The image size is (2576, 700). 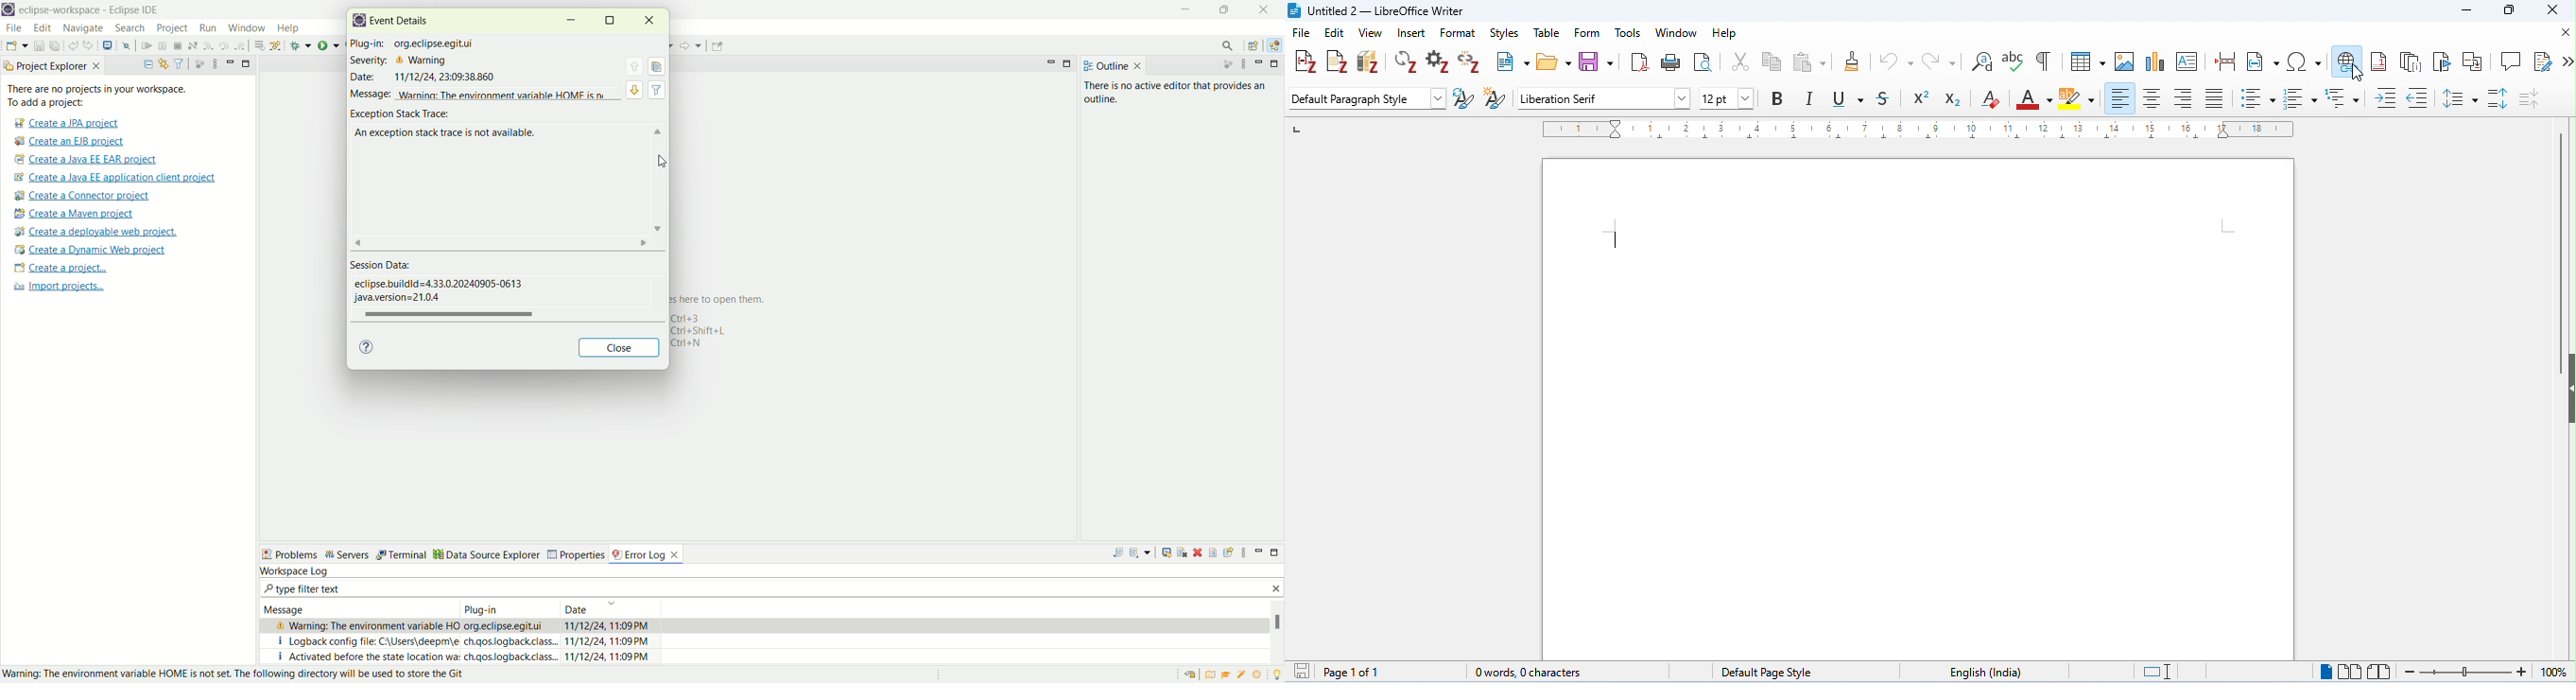 What do you see at coordinates (2512, 61) in the screenshot?
I see `insert comment` at bounding box center [2512, 61].